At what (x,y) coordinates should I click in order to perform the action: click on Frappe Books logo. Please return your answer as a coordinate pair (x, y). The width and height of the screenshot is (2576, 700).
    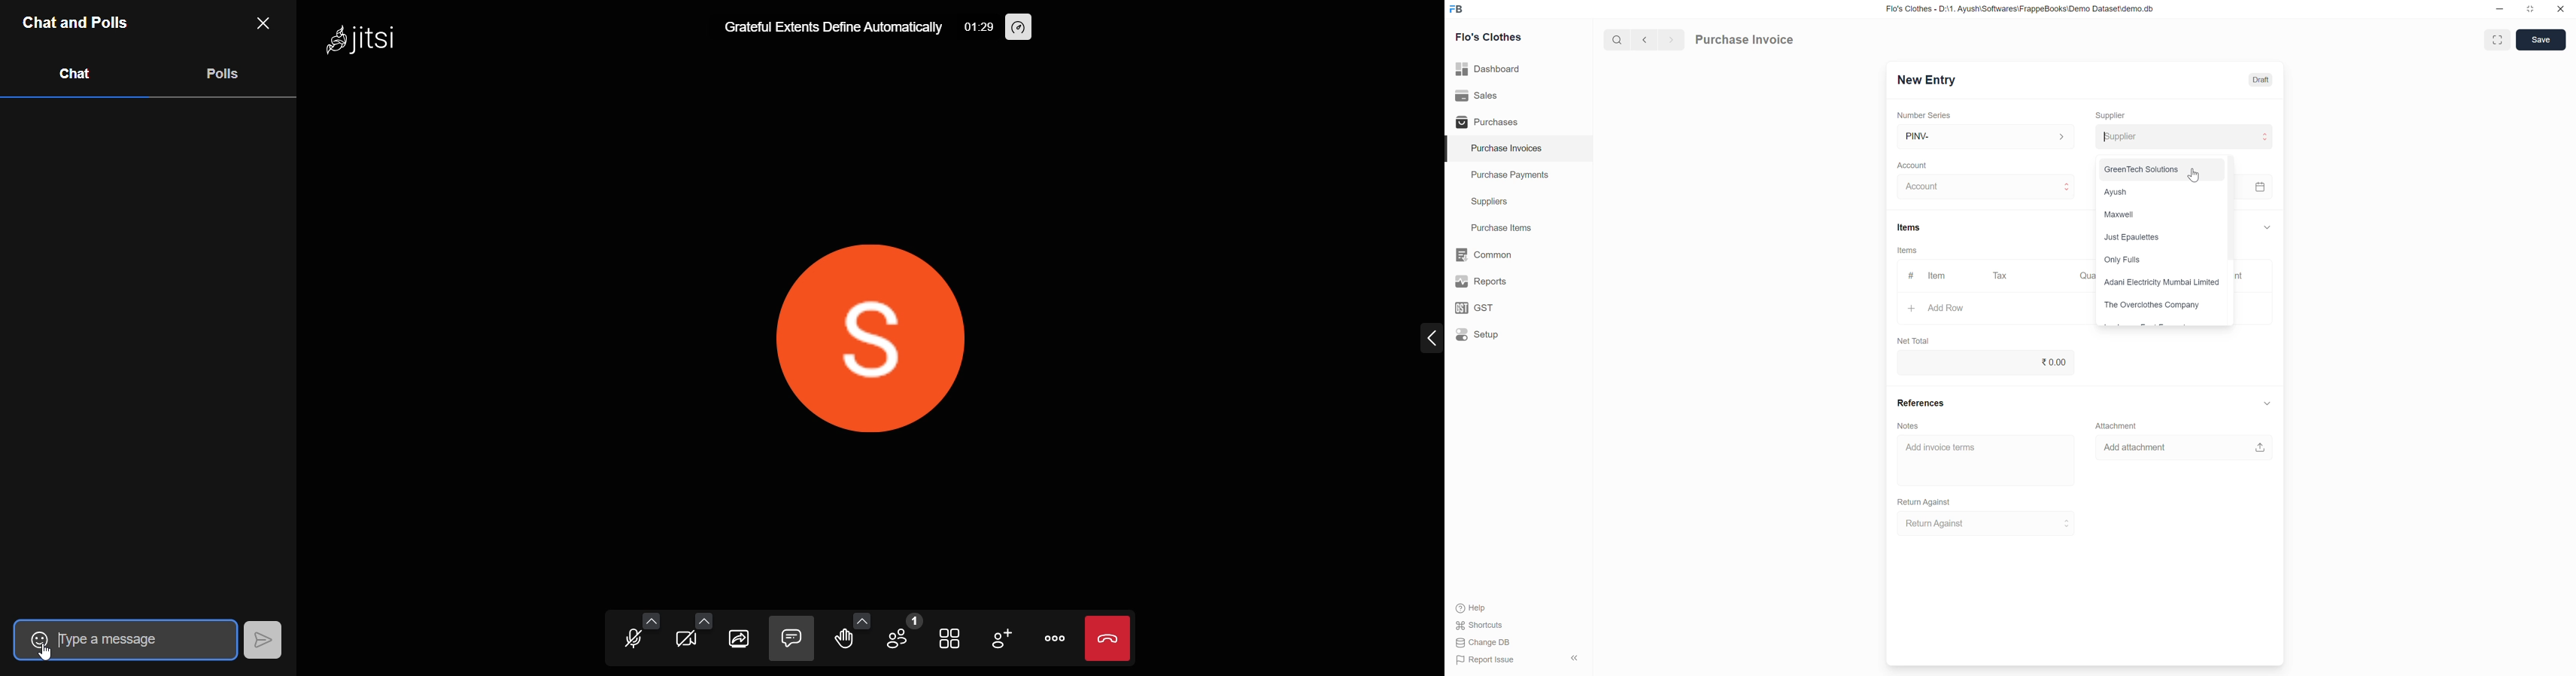
    Looking at the image, I should click on (1456, 9).